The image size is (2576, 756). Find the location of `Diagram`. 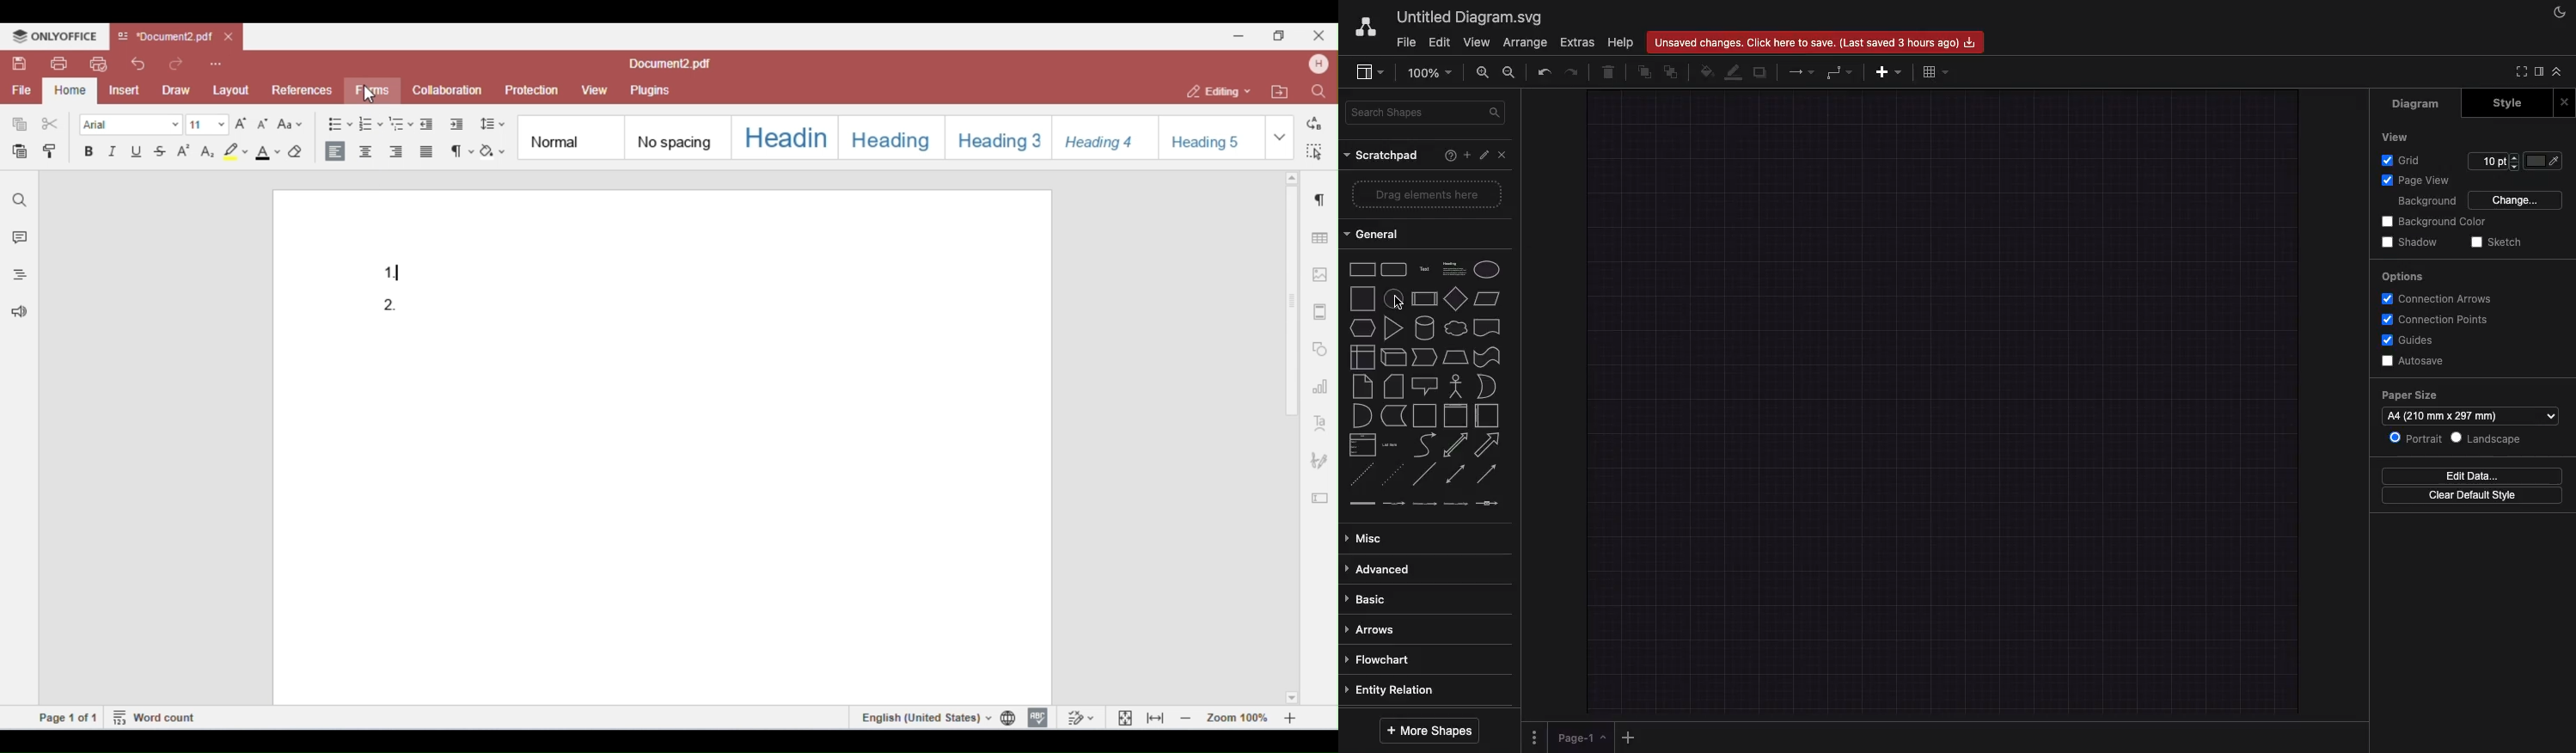

Diagram is located at coordinates (2417, 103).